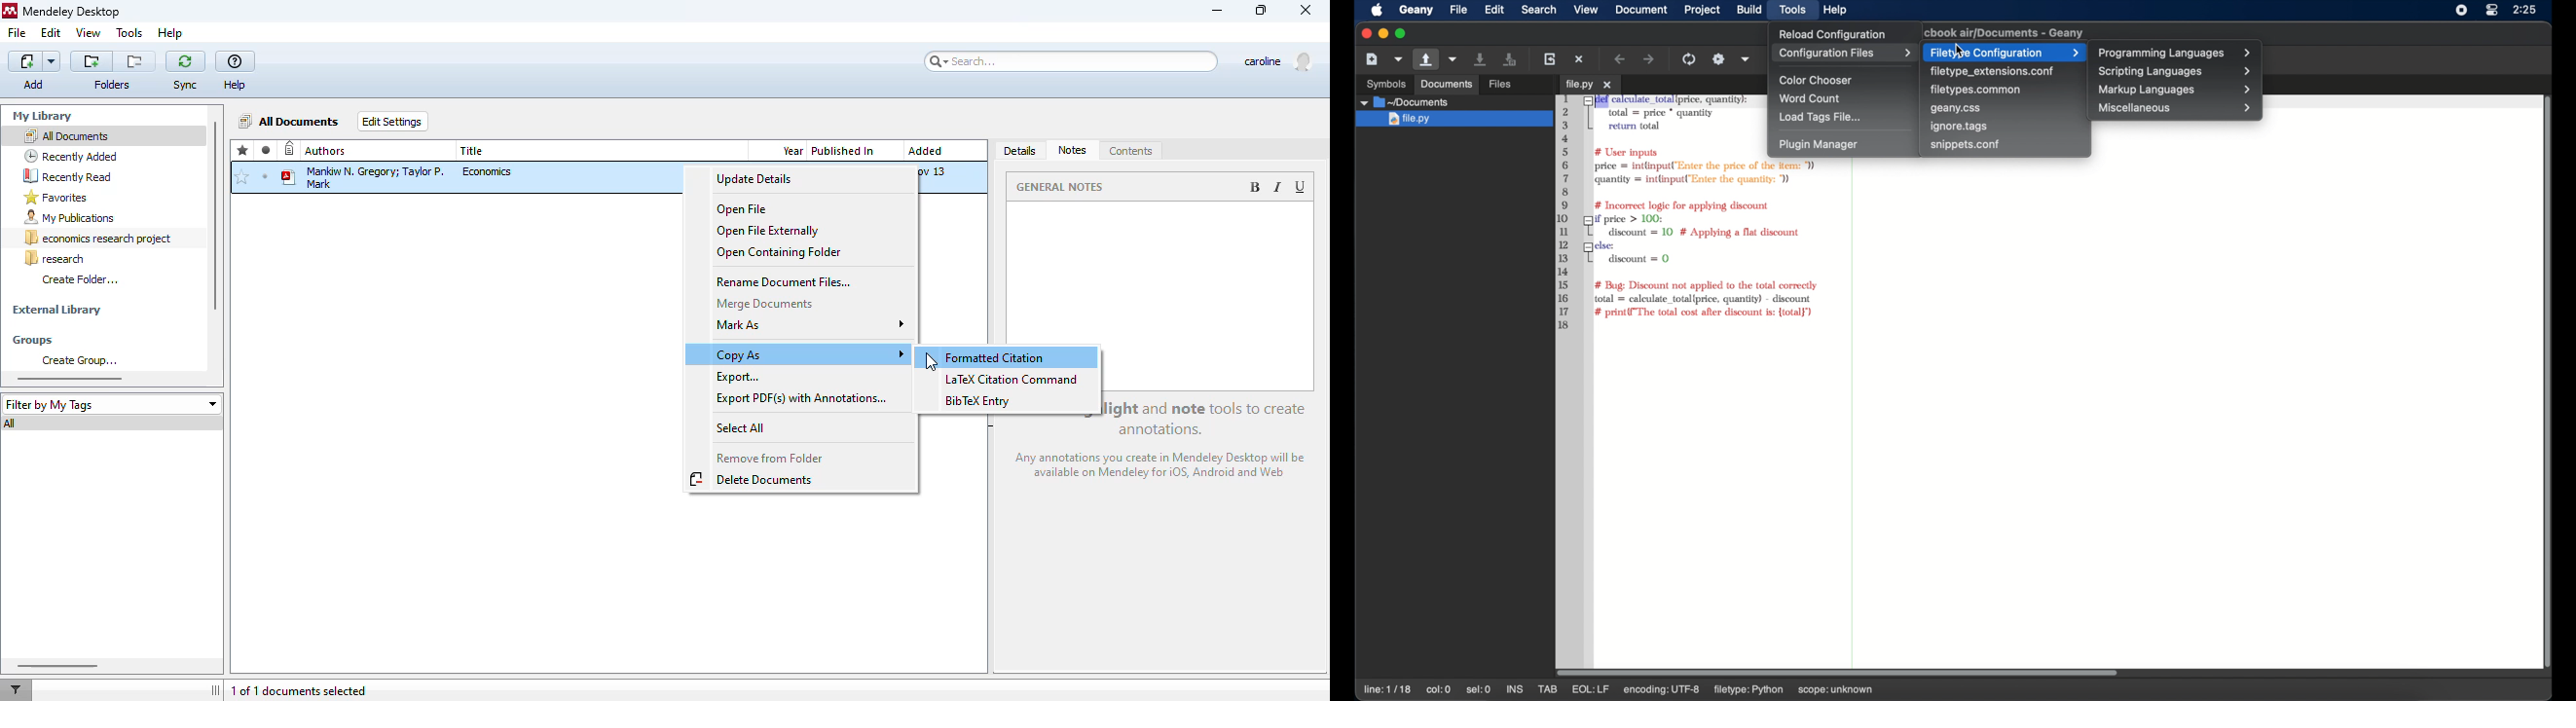  Describe the element at coordinates (473, 151) in the screenshot. I see `title` at that location.